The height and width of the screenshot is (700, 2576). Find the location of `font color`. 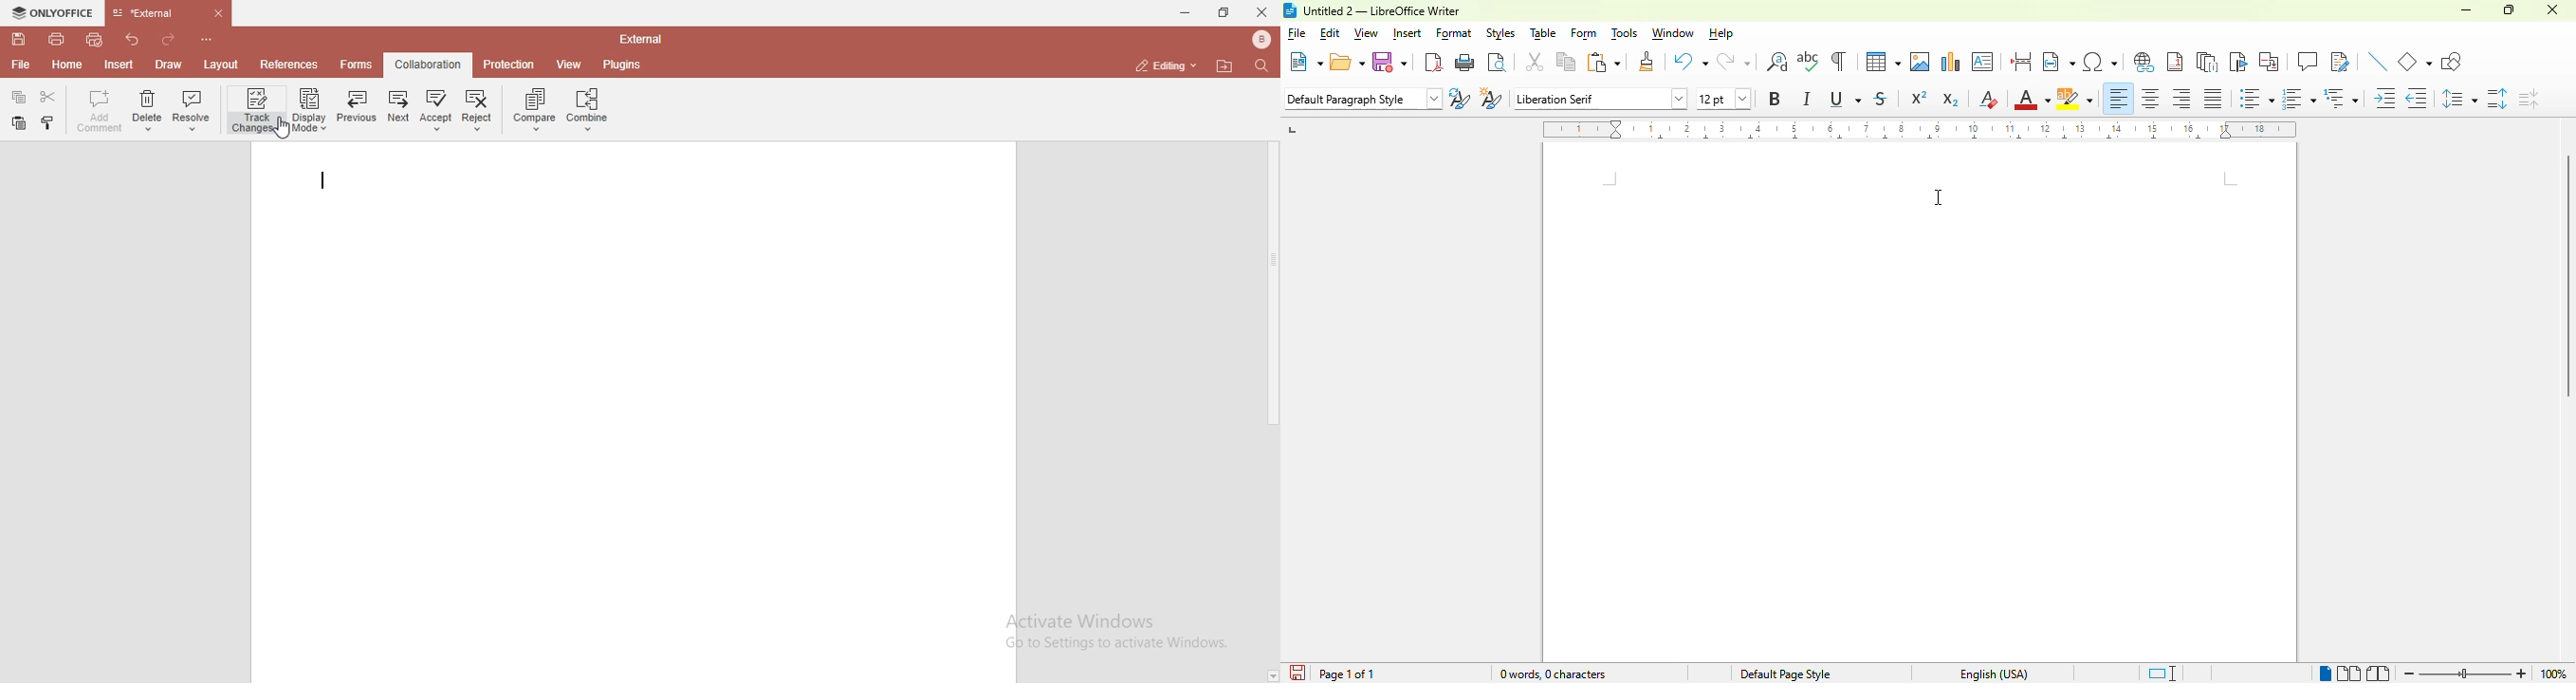

font color is located at coordinates (2032, 100).